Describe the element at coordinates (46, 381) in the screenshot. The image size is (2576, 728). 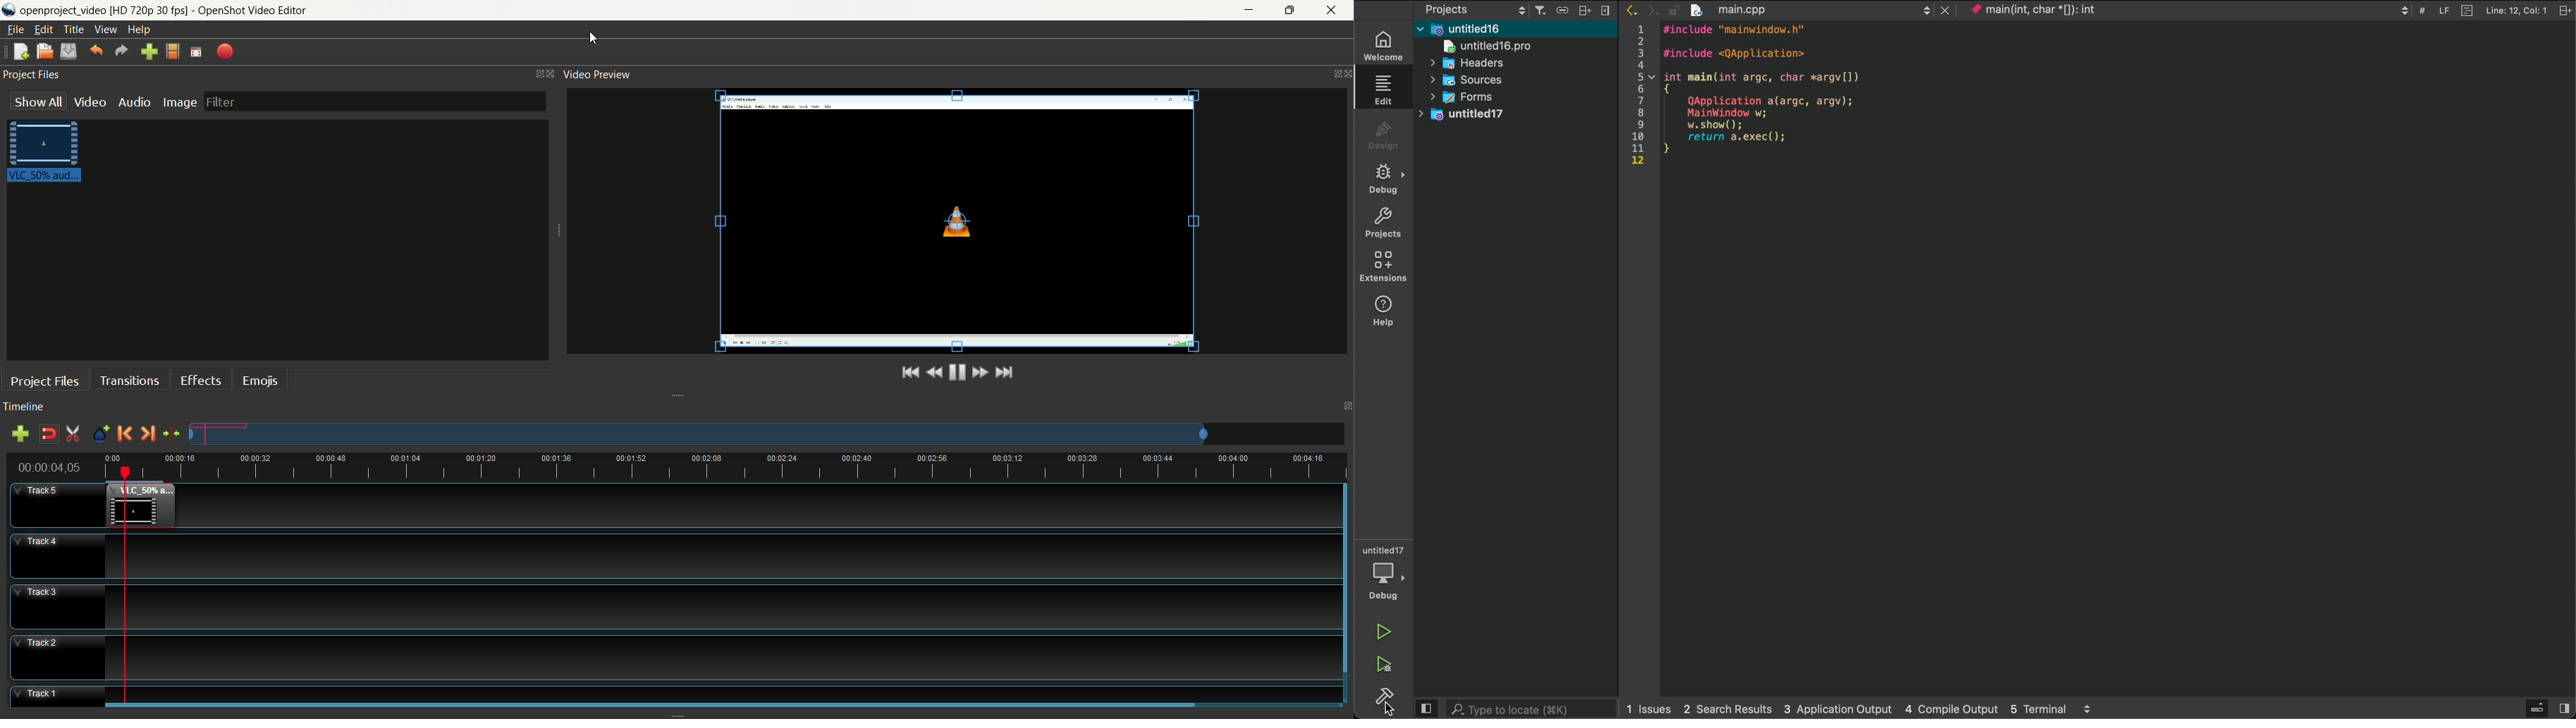
I see `project files` at that location.